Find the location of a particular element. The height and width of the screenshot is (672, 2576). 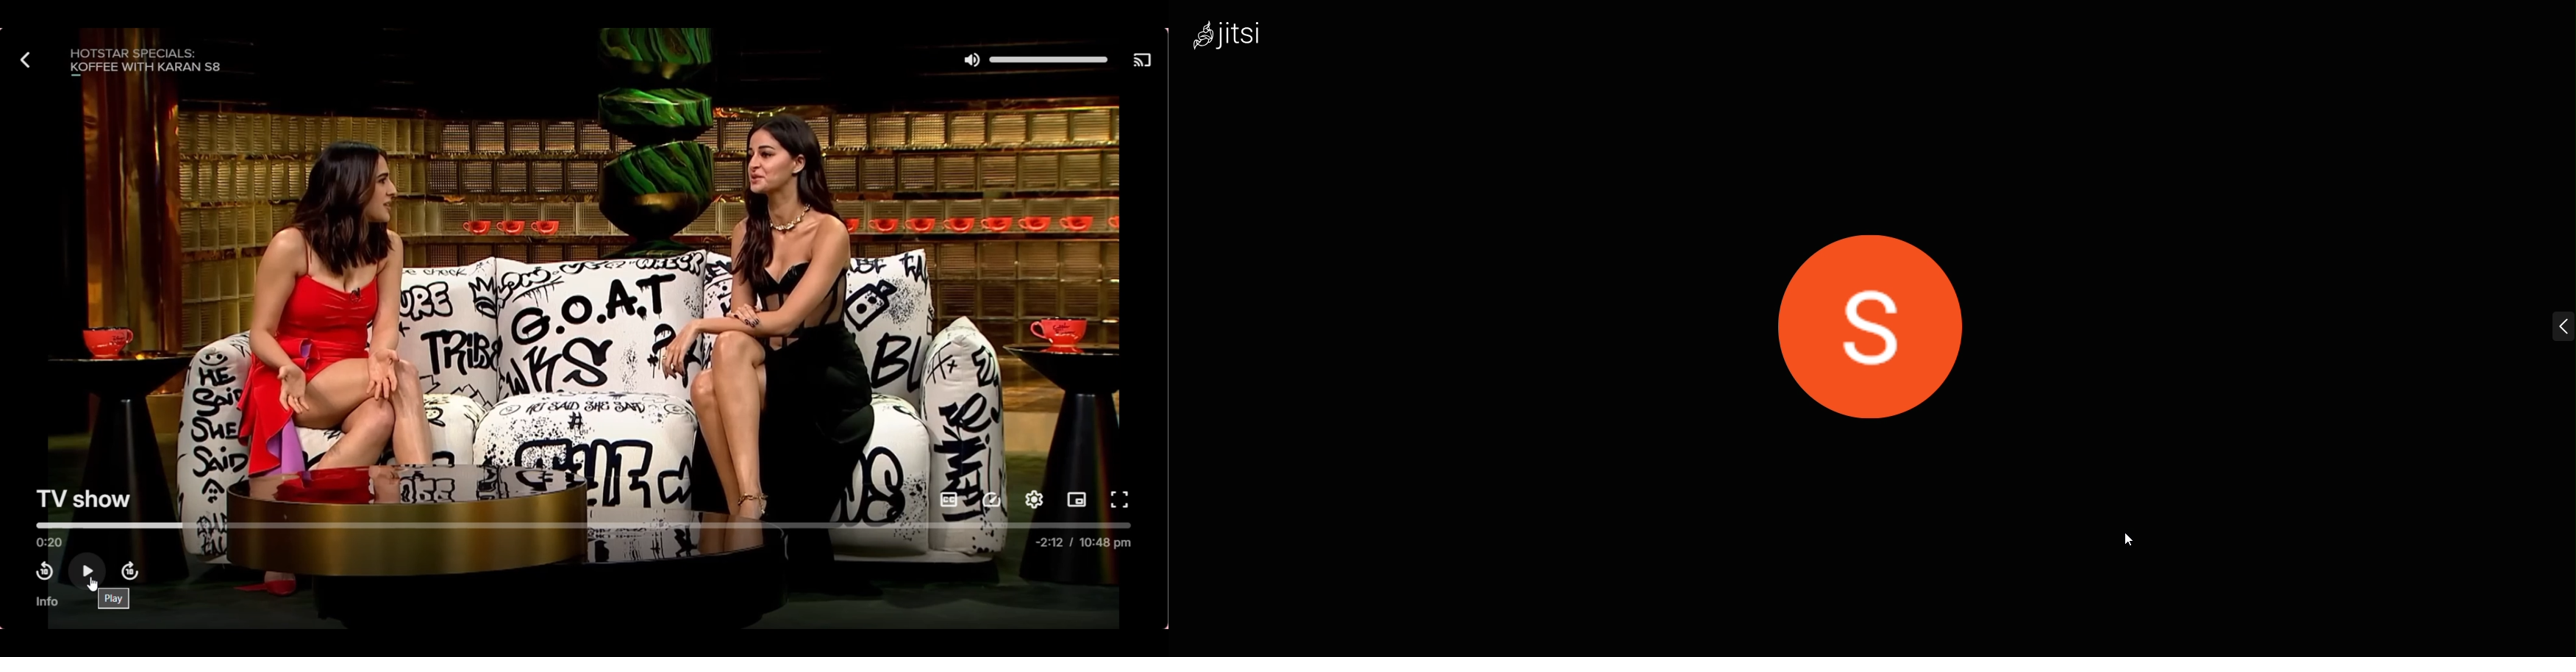

Pause button changes to play button is located at coordinates (88, 571).